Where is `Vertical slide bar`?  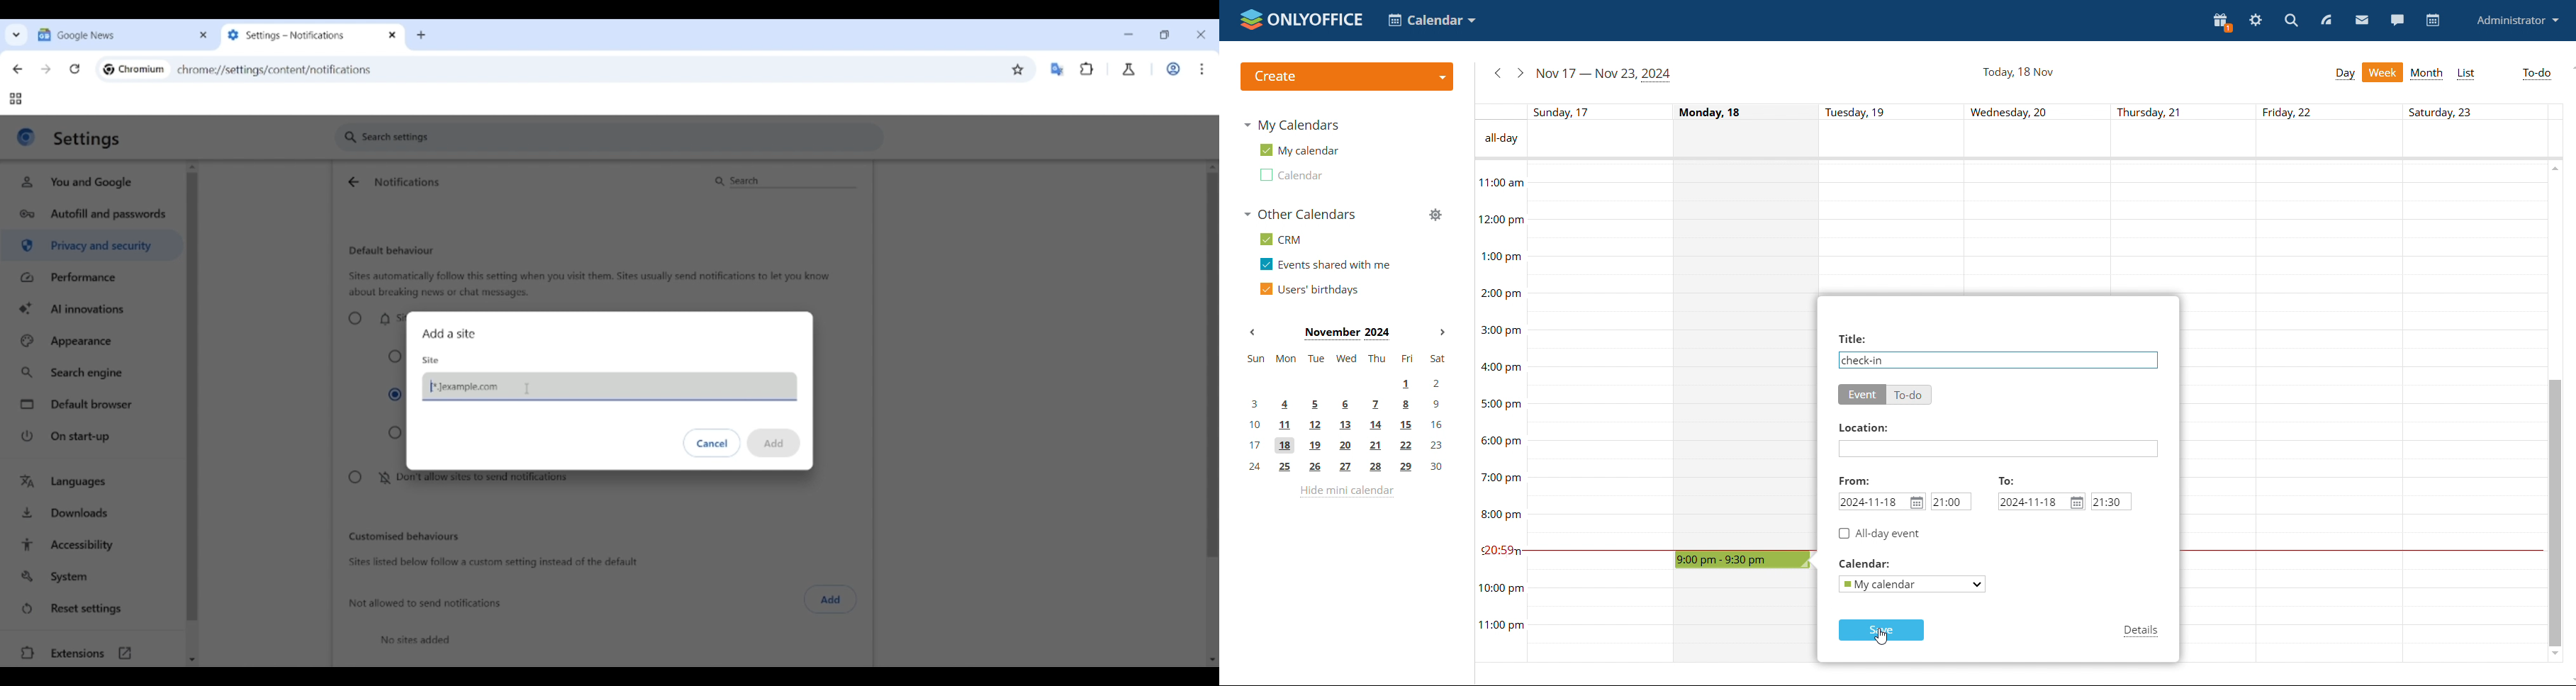
Vertical slide bar is located at coordinates (1213, 302).